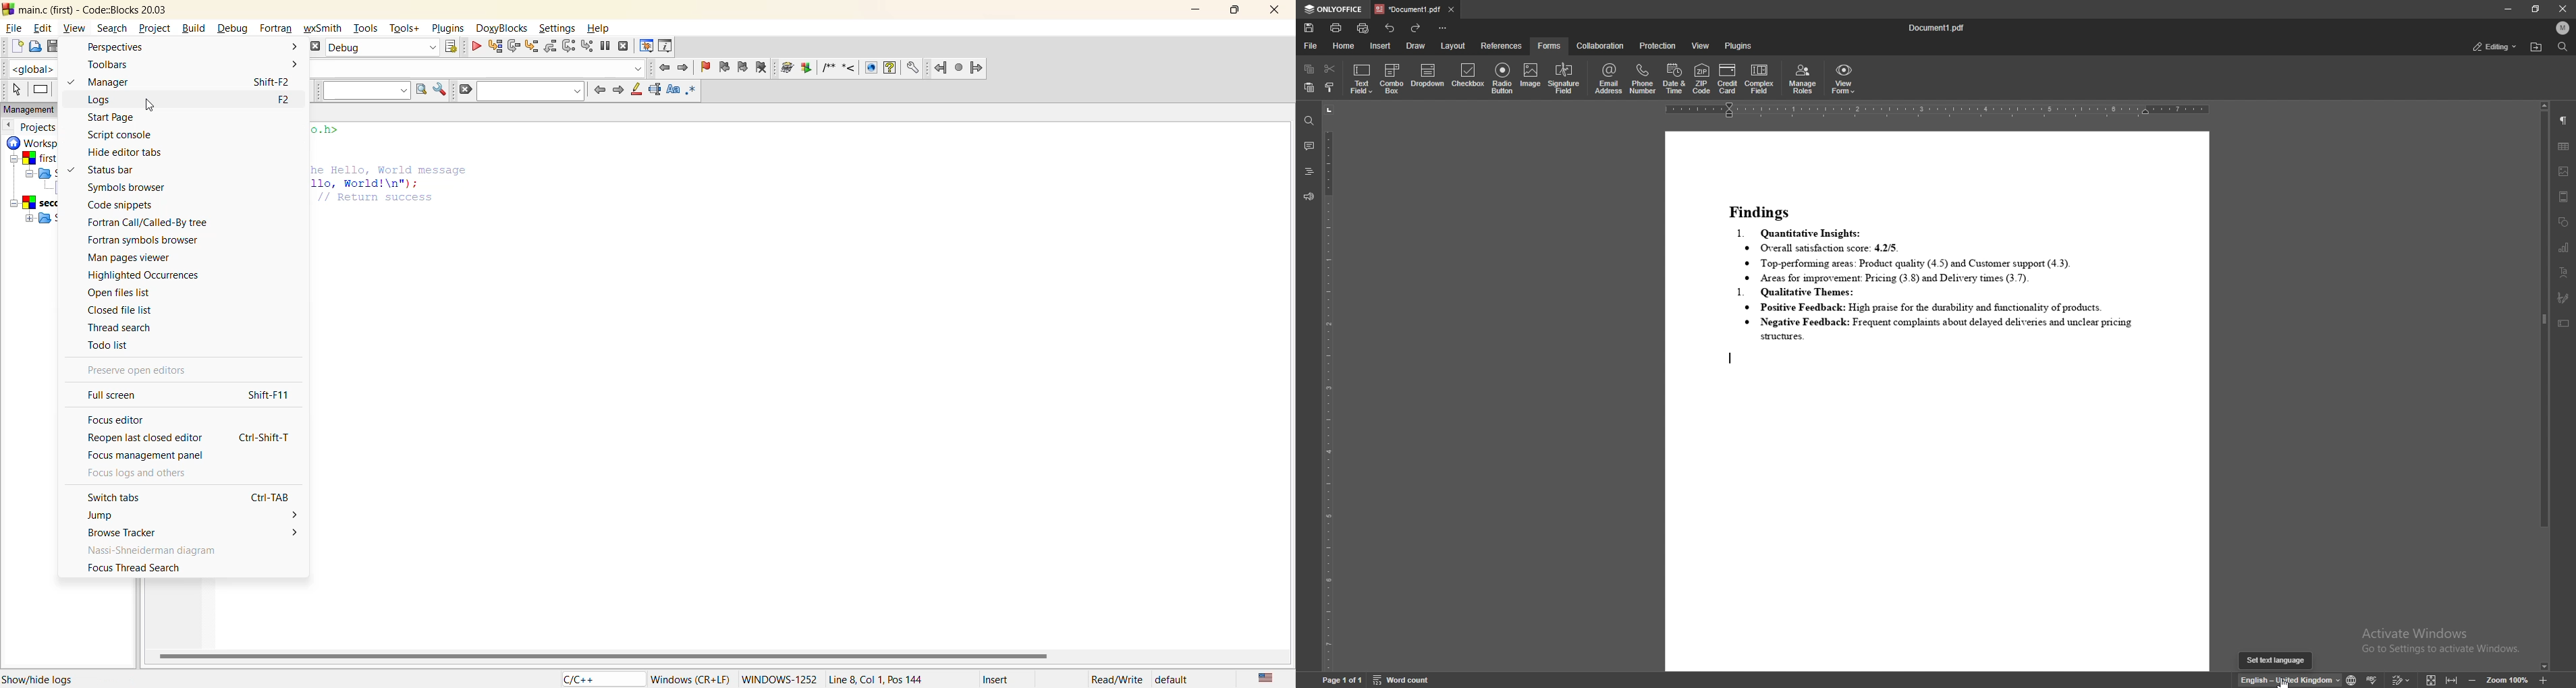 This screenshot has width=2576, height=700. Describe the element at coordinates (2284, 683) in the screenshot. I see `cursor` at that location.